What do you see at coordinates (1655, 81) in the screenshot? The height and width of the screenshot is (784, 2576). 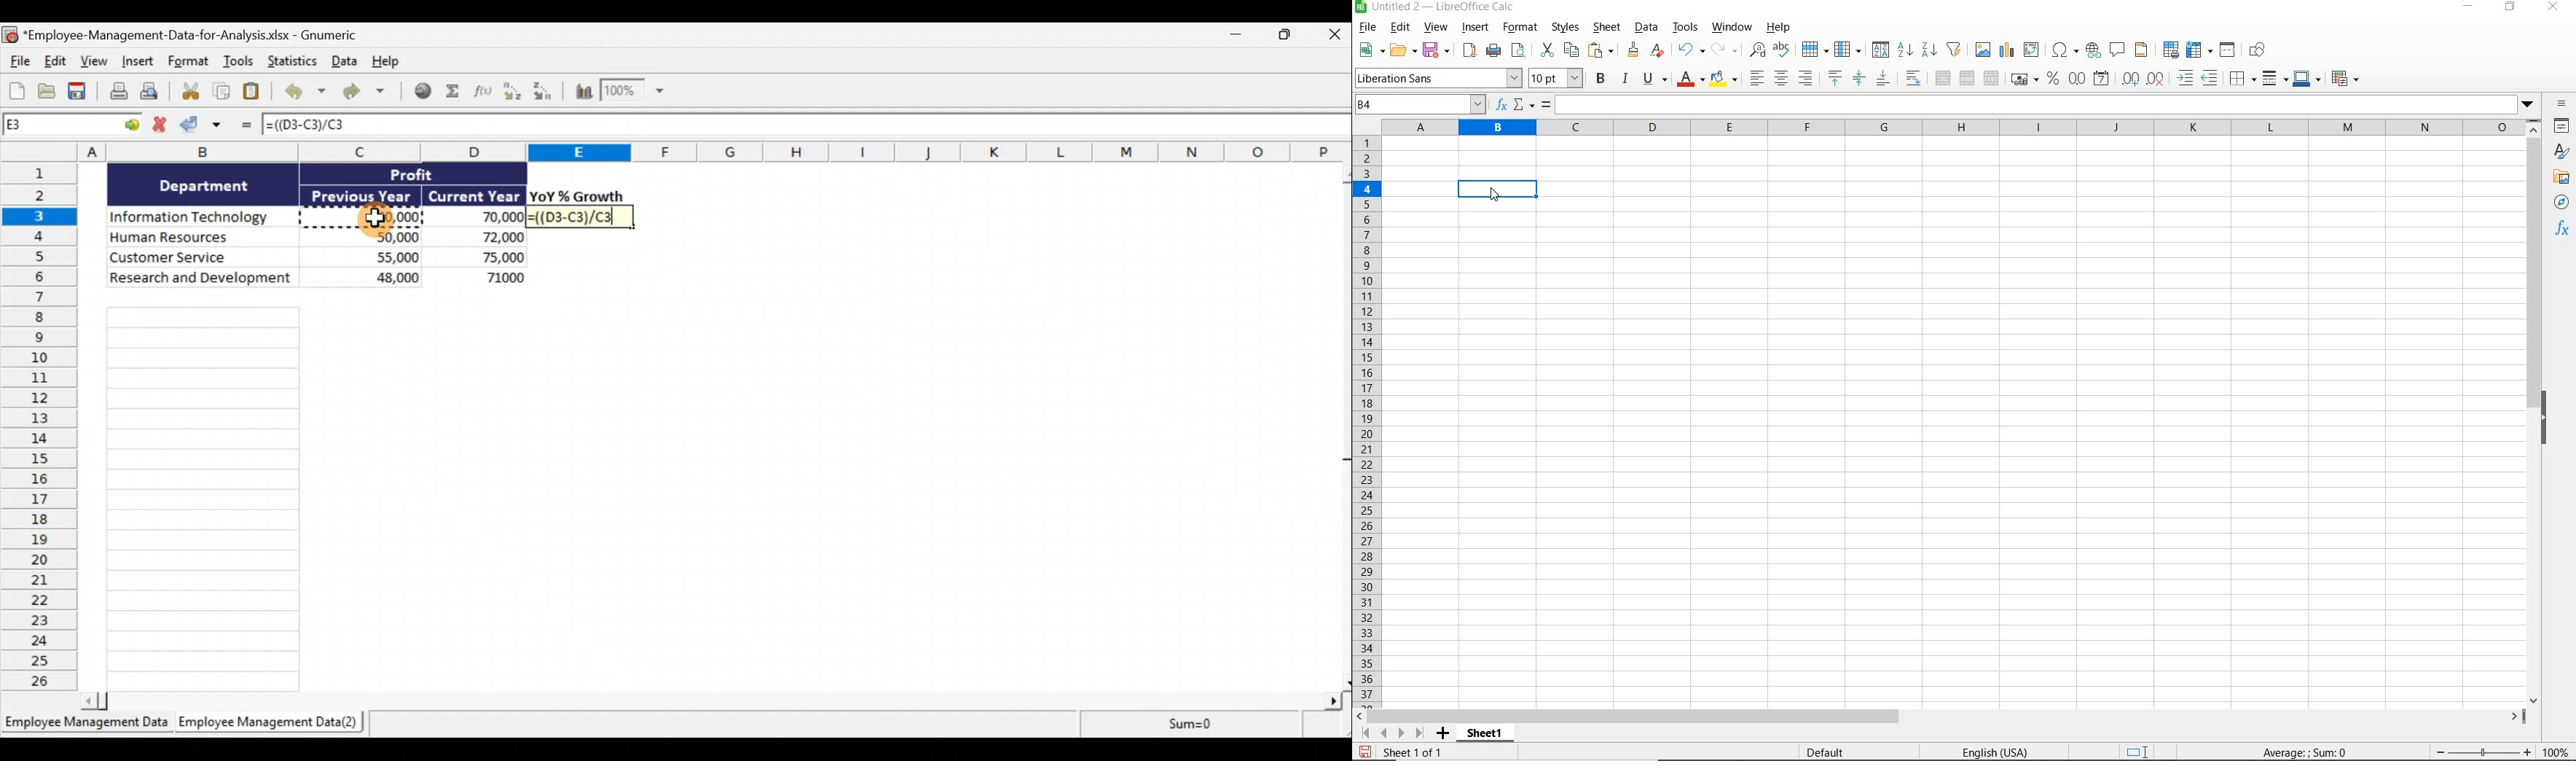 I see `underline` at bounding box center [1655, 81].